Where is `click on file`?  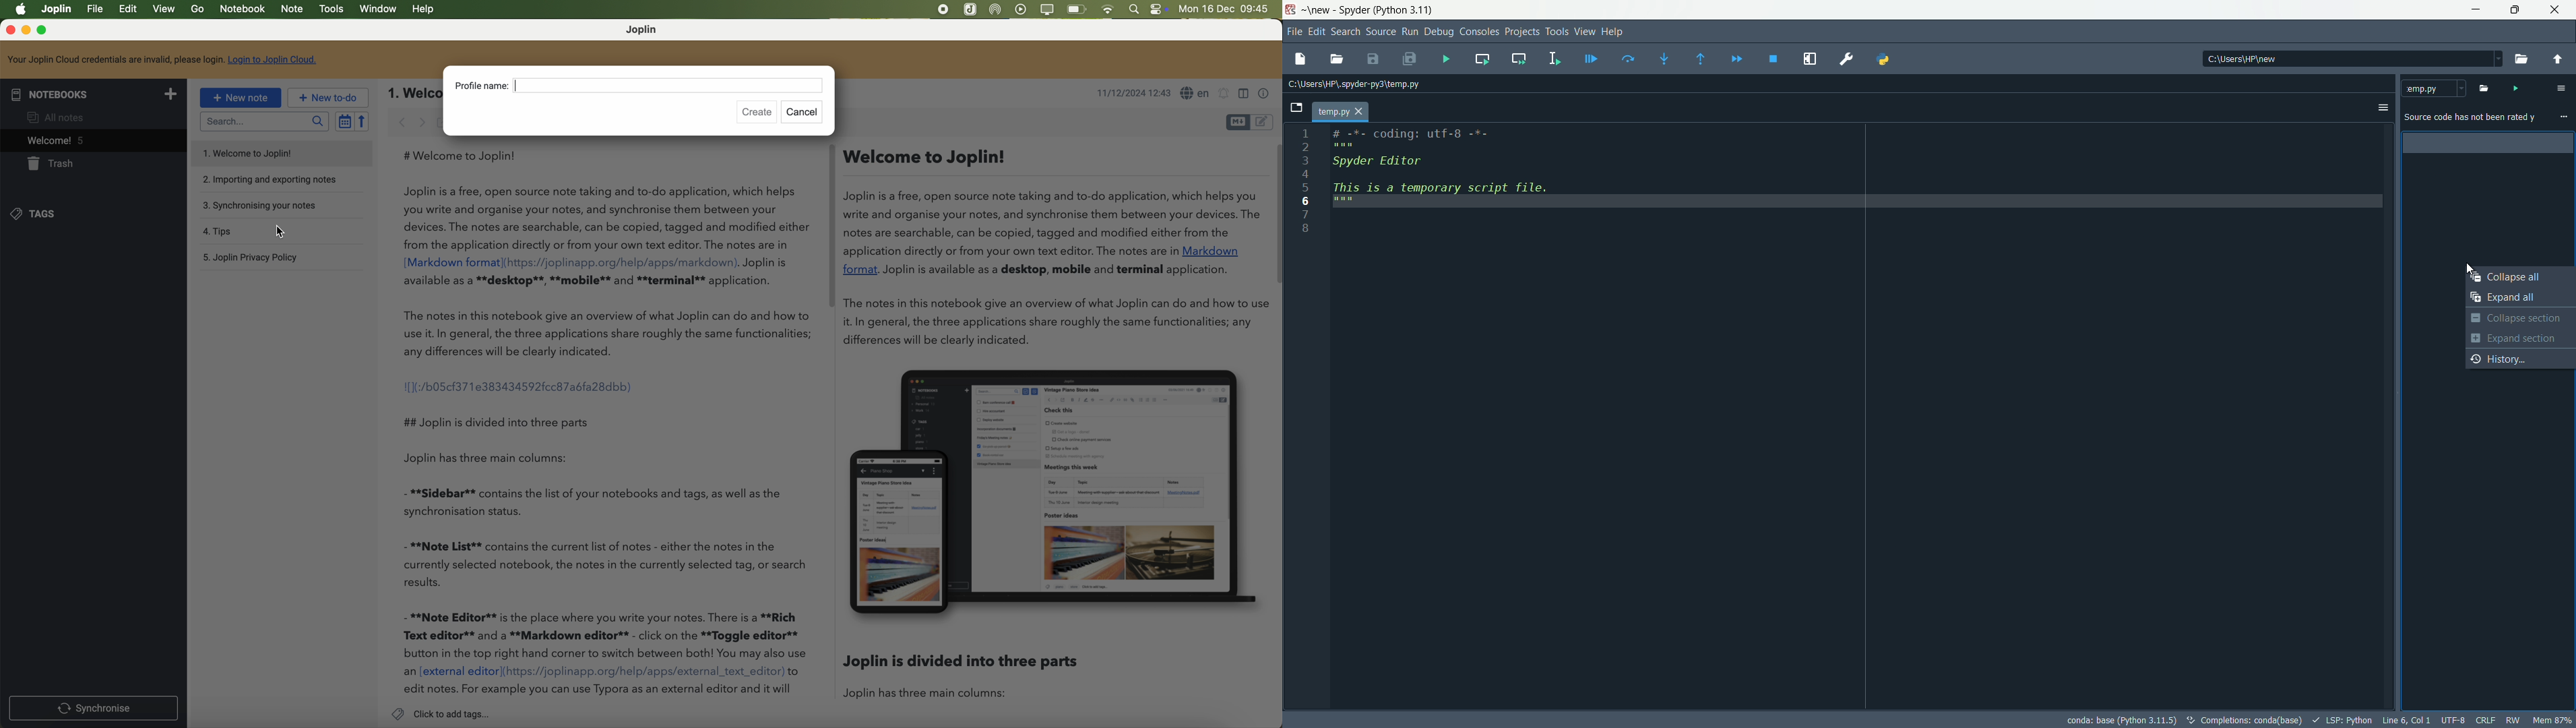
click on file is located at coordinates (96, 10).